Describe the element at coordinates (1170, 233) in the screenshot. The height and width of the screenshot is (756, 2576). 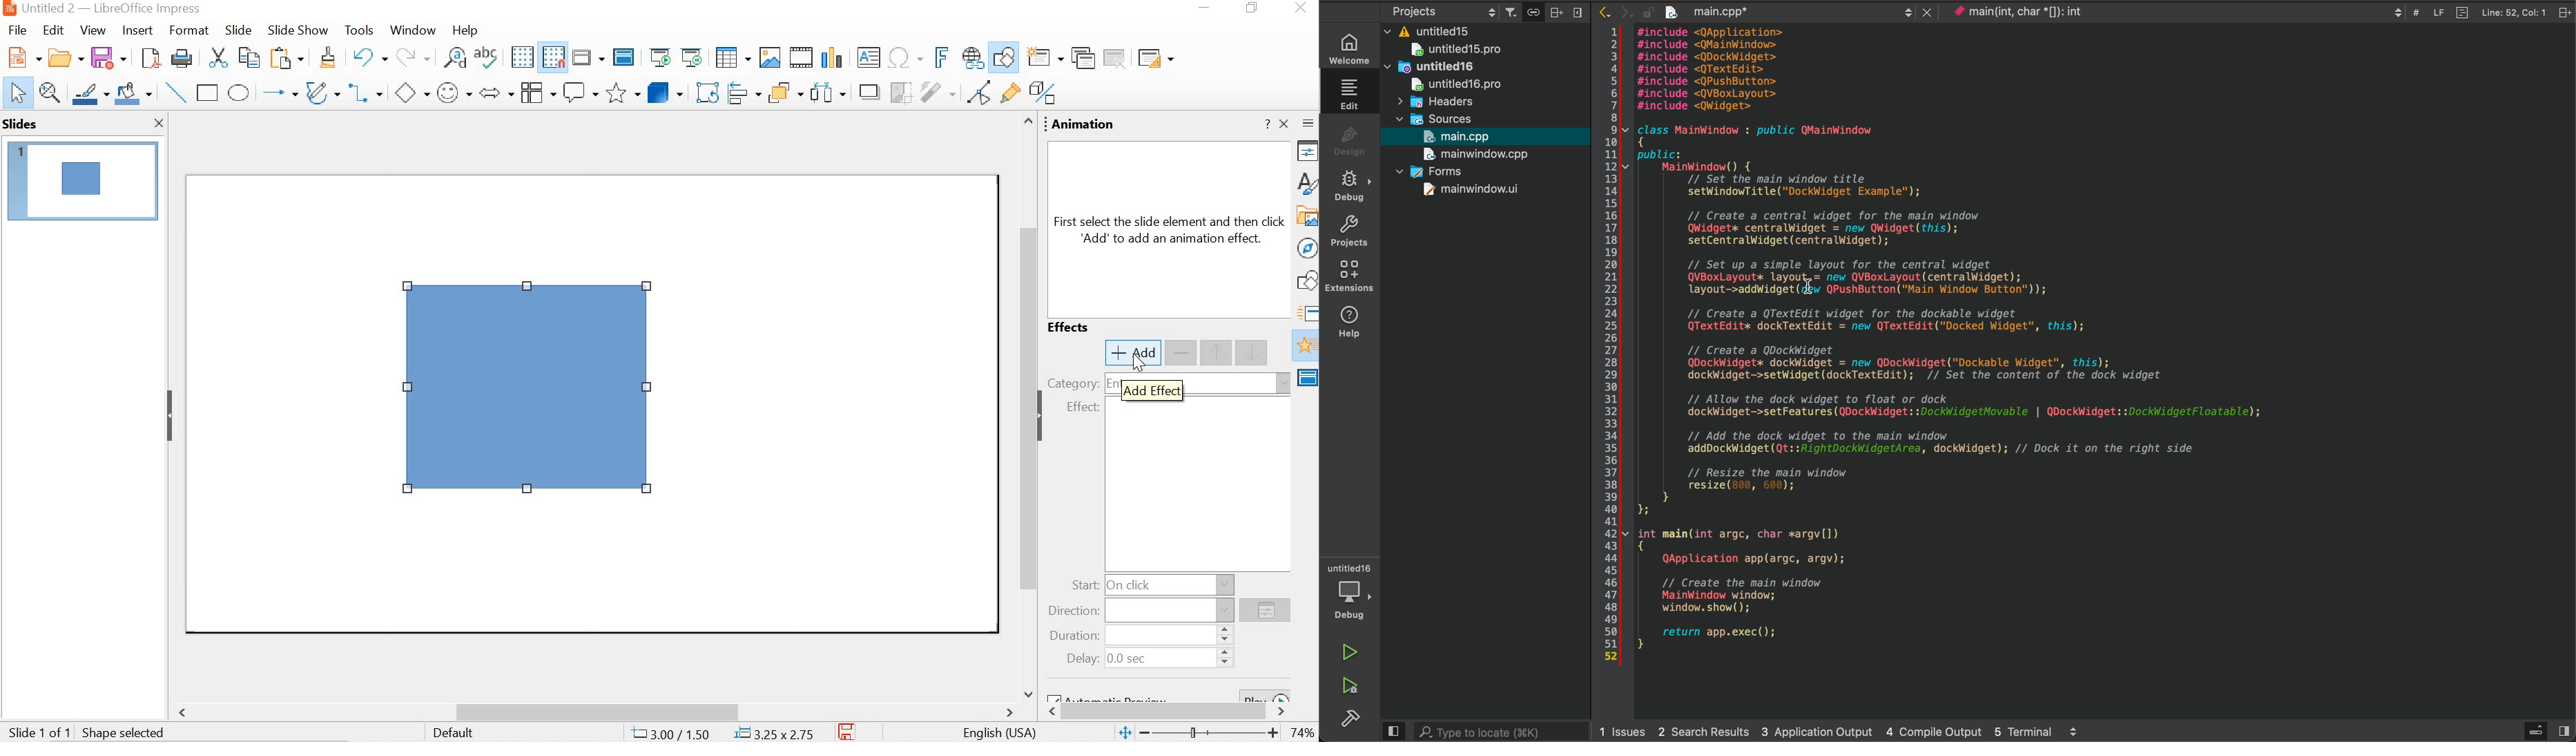
I see `First select the slide element and then click
"Add" to add an animation effect.` at that location.